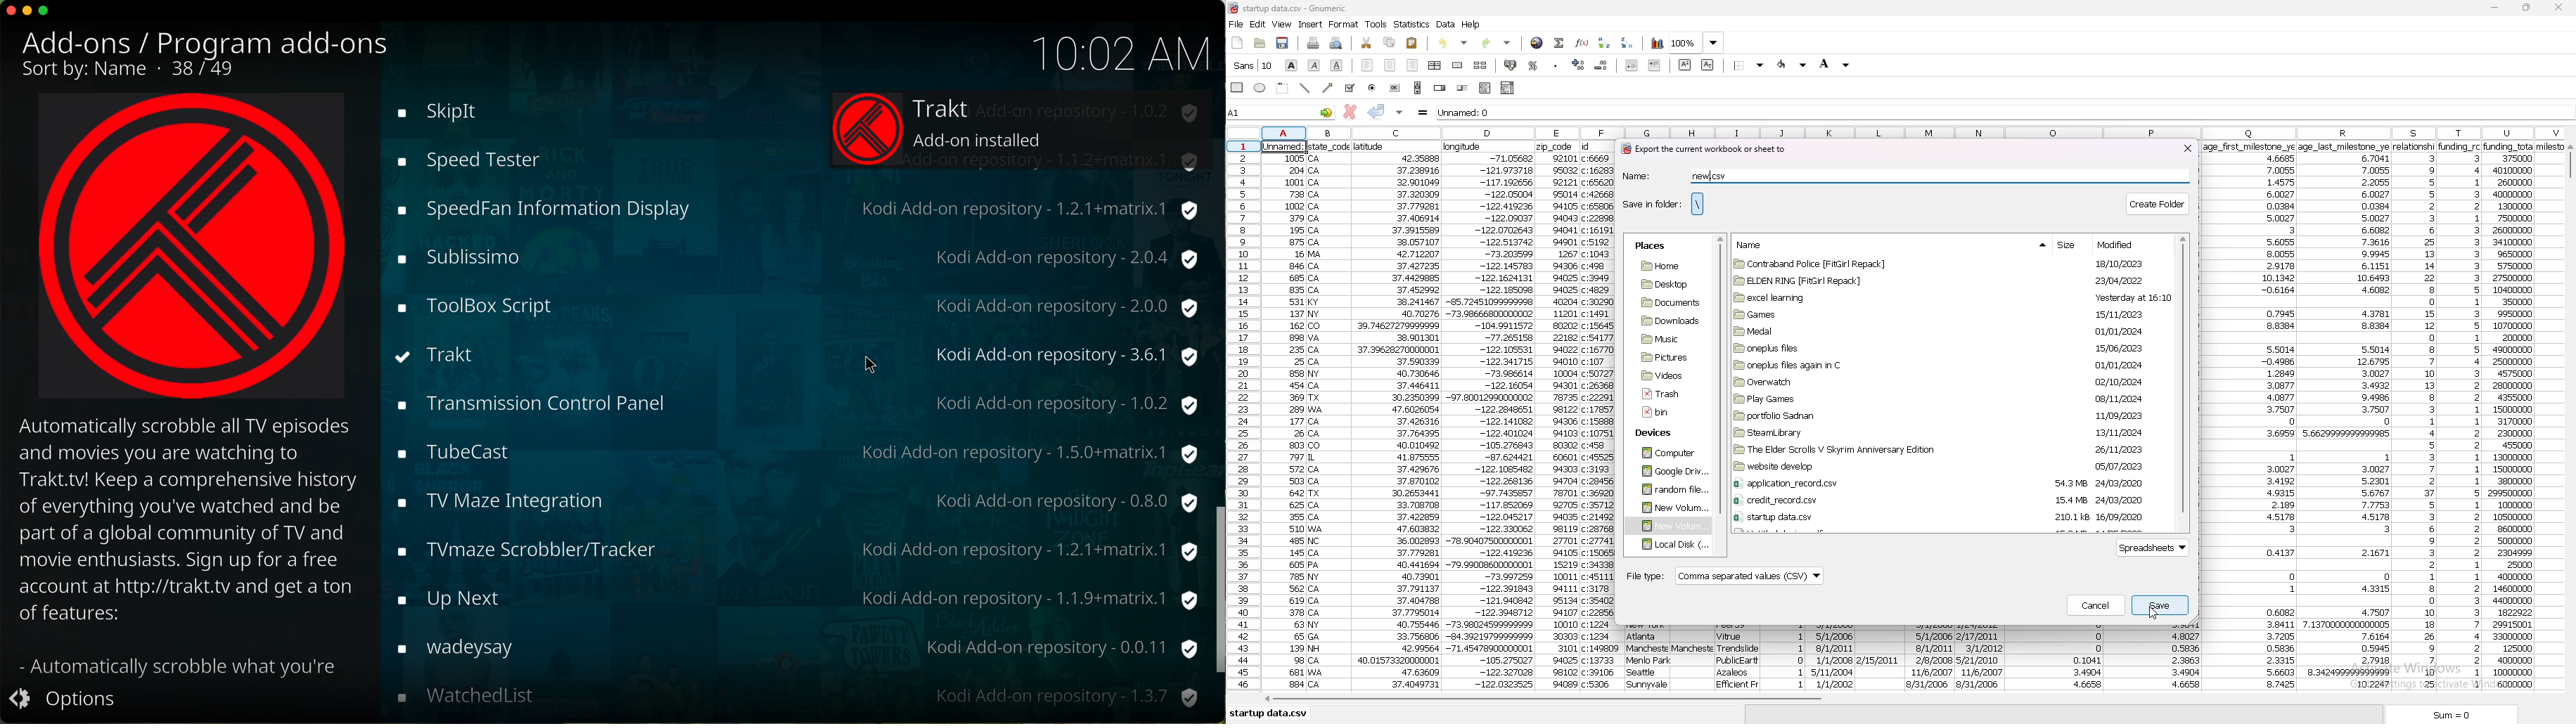 Image resolution: width=2576 pixels, height=728 pixels. I want to click on italic, so click(1314, 65).